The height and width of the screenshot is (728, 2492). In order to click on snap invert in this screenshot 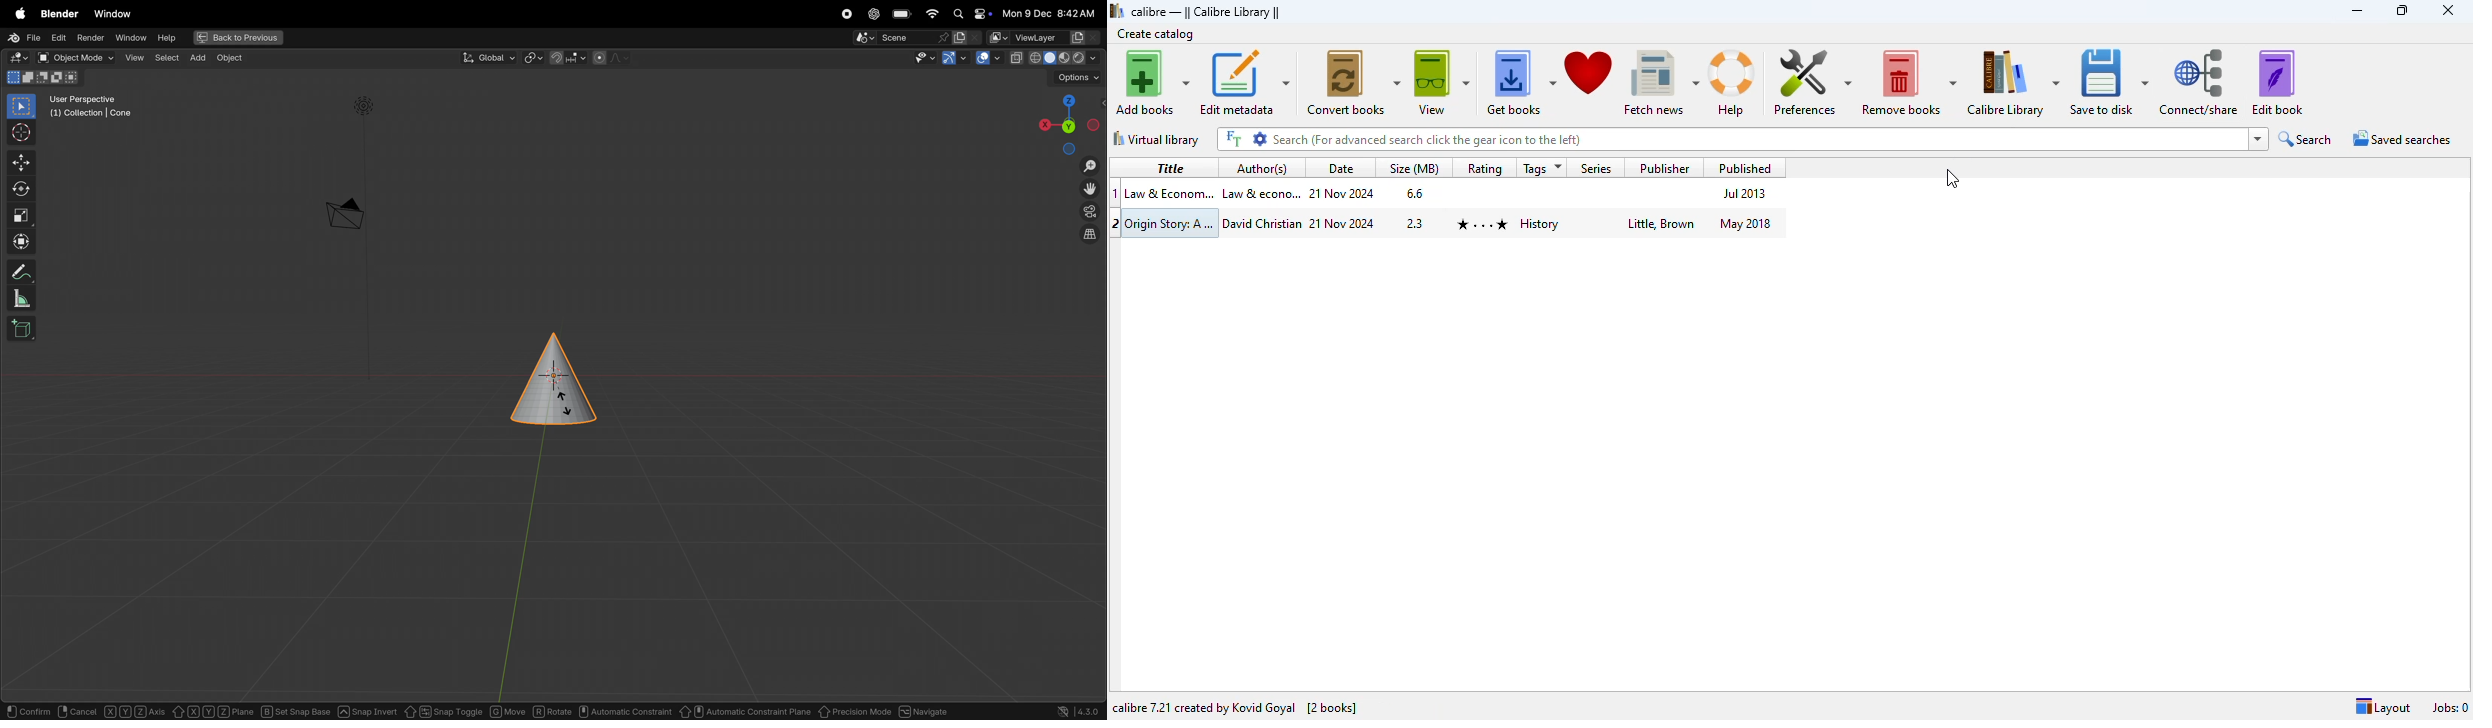, I will do `click(369, 711)`.